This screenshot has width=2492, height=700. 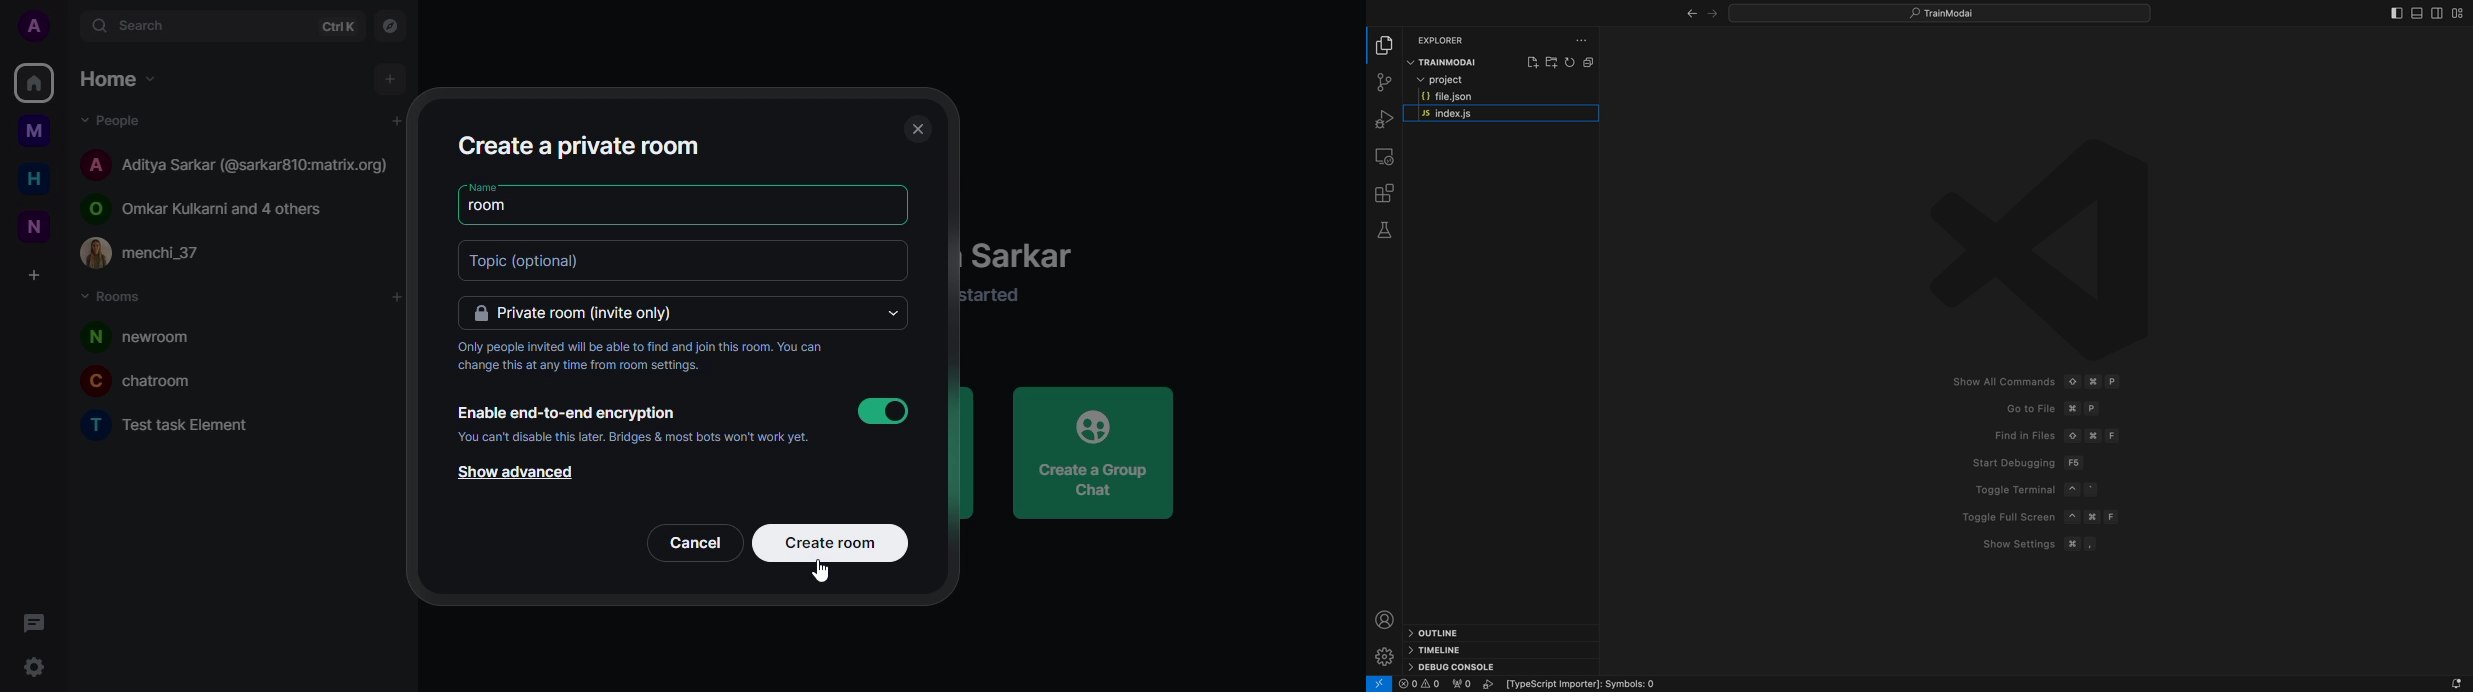 What do you see at coordinates (383, 80) in the screenshot?
I see `add` at bounding box center [383, 80].